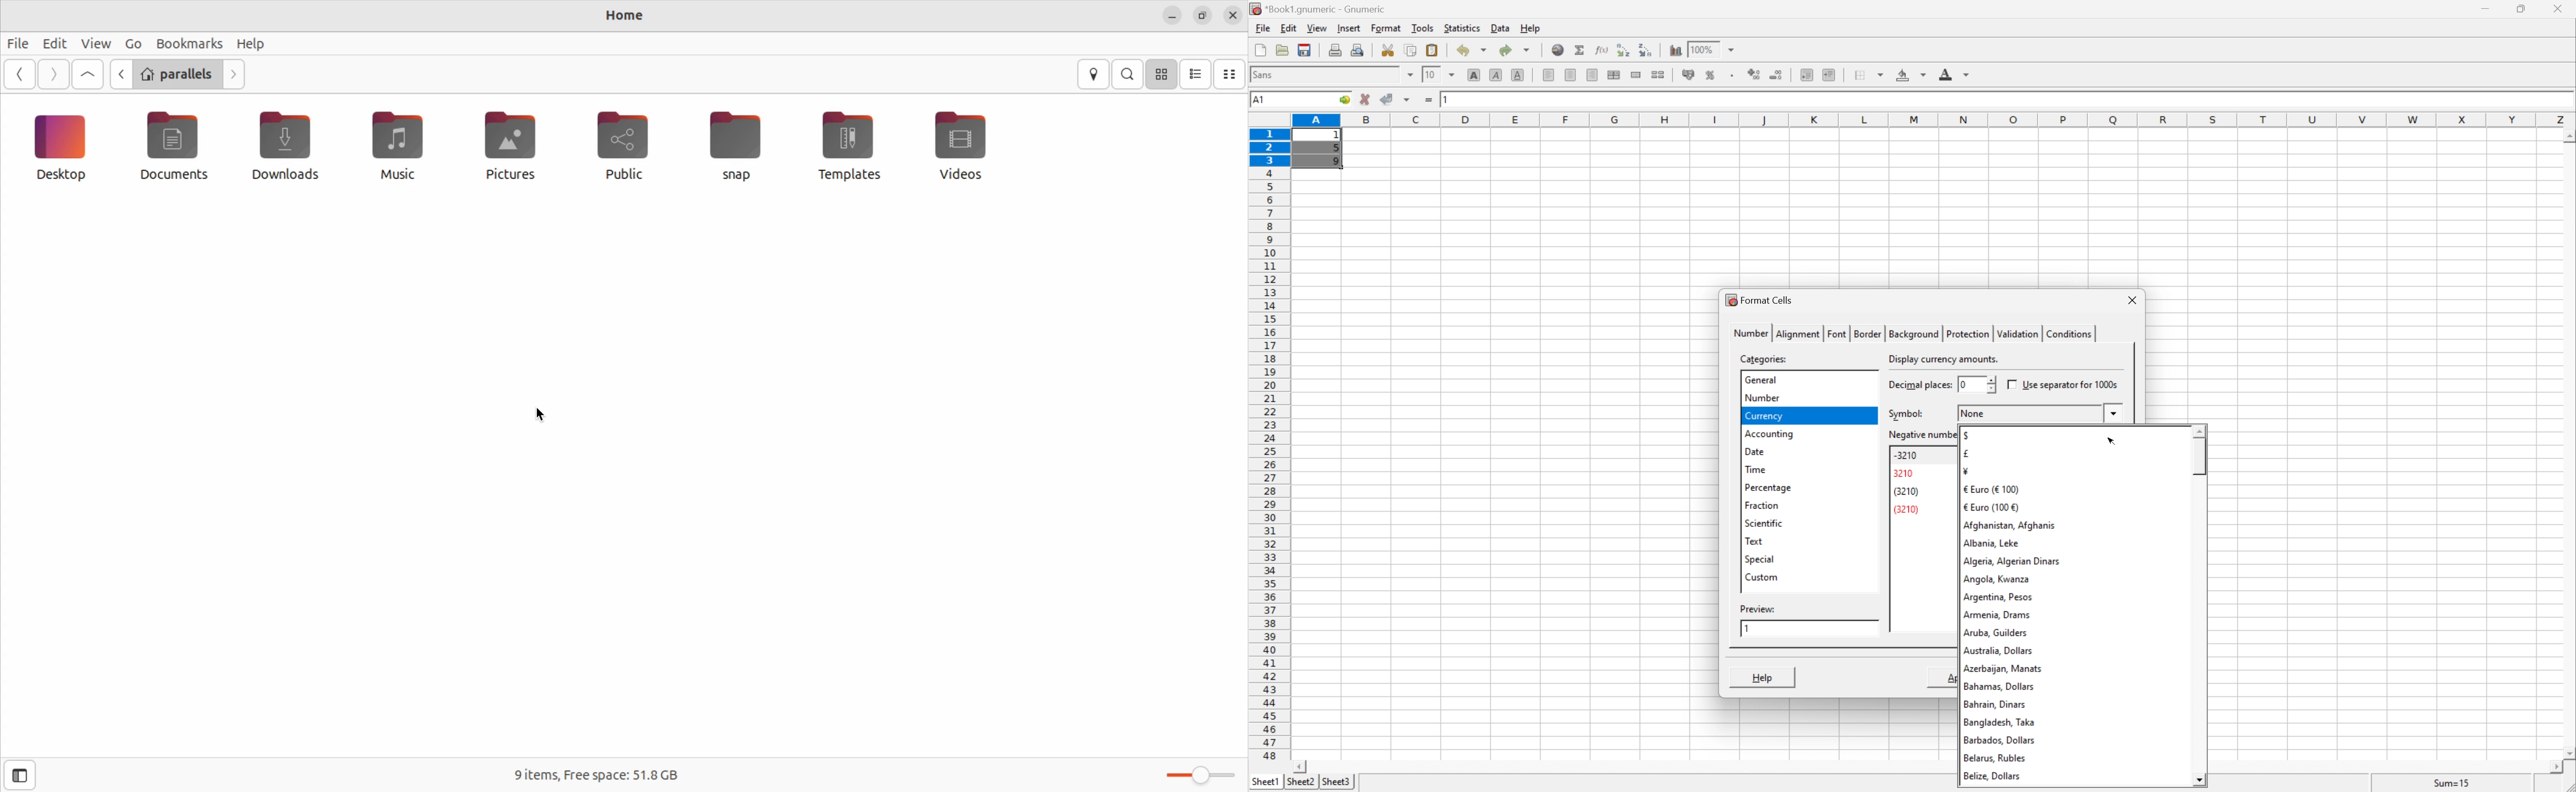  I want to click on videos, so click(959, 147).